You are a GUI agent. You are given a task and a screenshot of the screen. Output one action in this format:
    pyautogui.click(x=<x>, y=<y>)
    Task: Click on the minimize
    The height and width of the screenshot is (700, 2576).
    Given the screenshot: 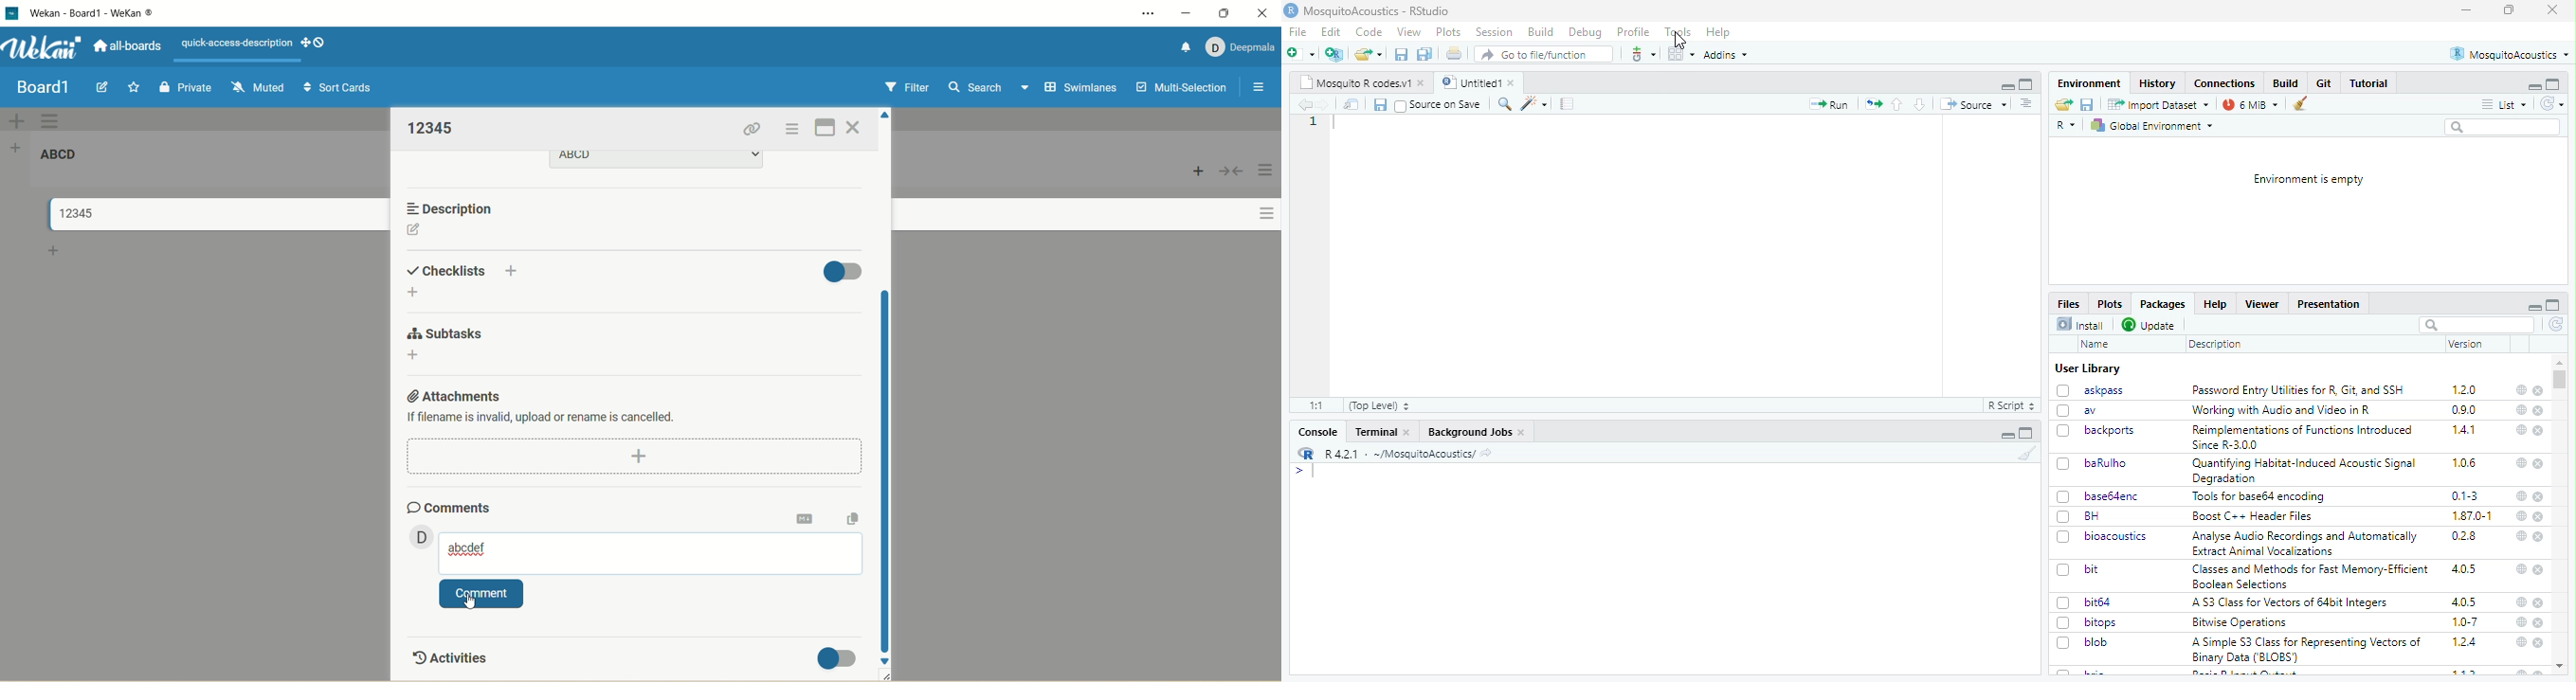 What is the action you would take?
    pyautogui.click(x=1185, y=13)
    